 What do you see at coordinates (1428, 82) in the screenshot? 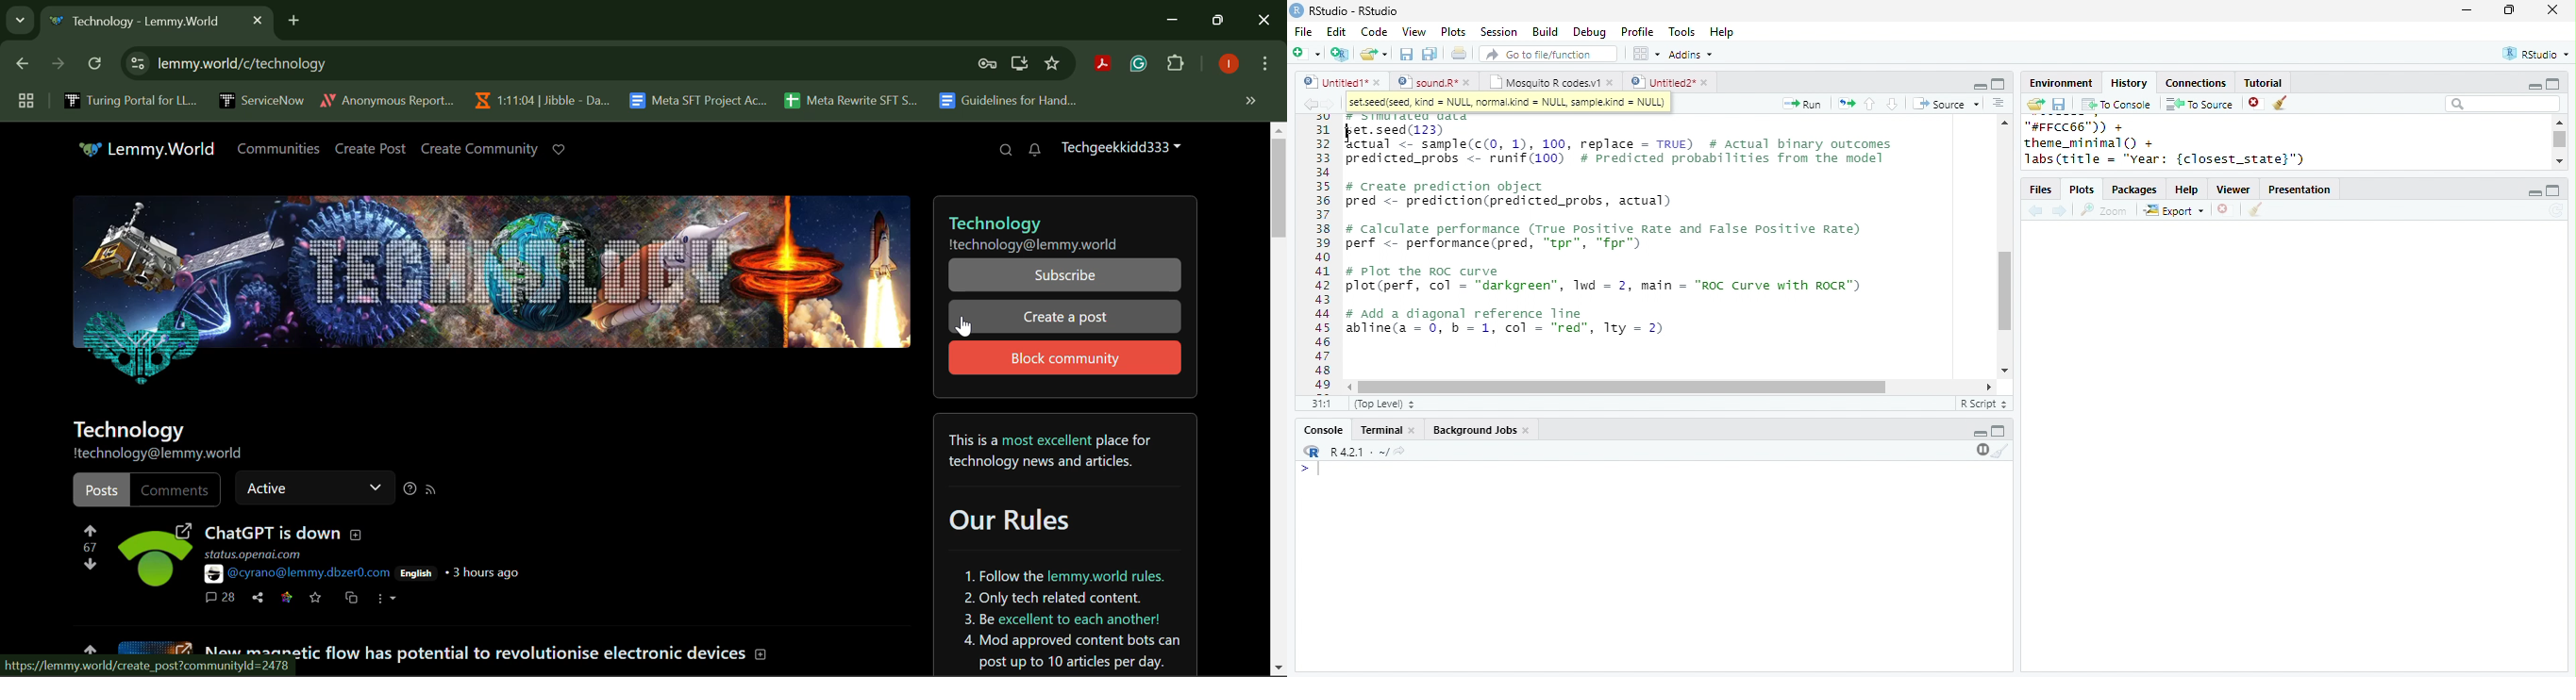
I see `sound.R` at bounding box center [1428, 82].